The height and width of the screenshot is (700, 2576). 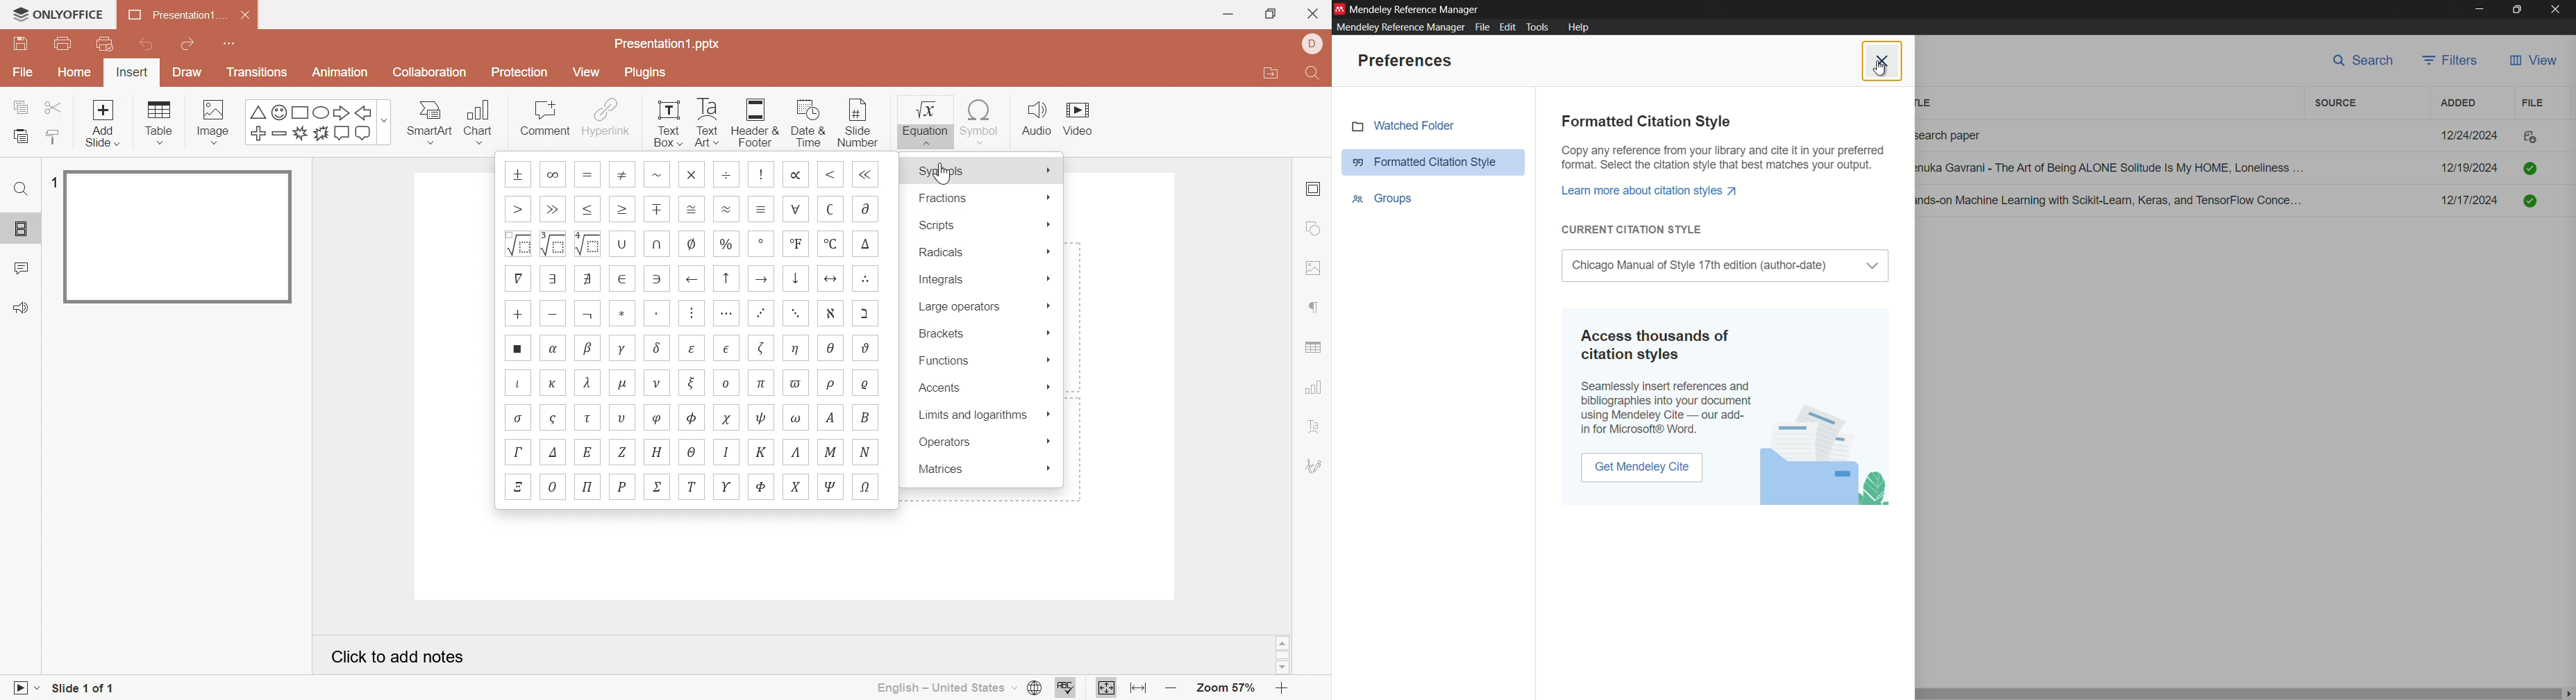 What do you see at coordinates (1282, 668) in the screenshot?
I see `Scroll Down` at bounding box center [1282, 668].